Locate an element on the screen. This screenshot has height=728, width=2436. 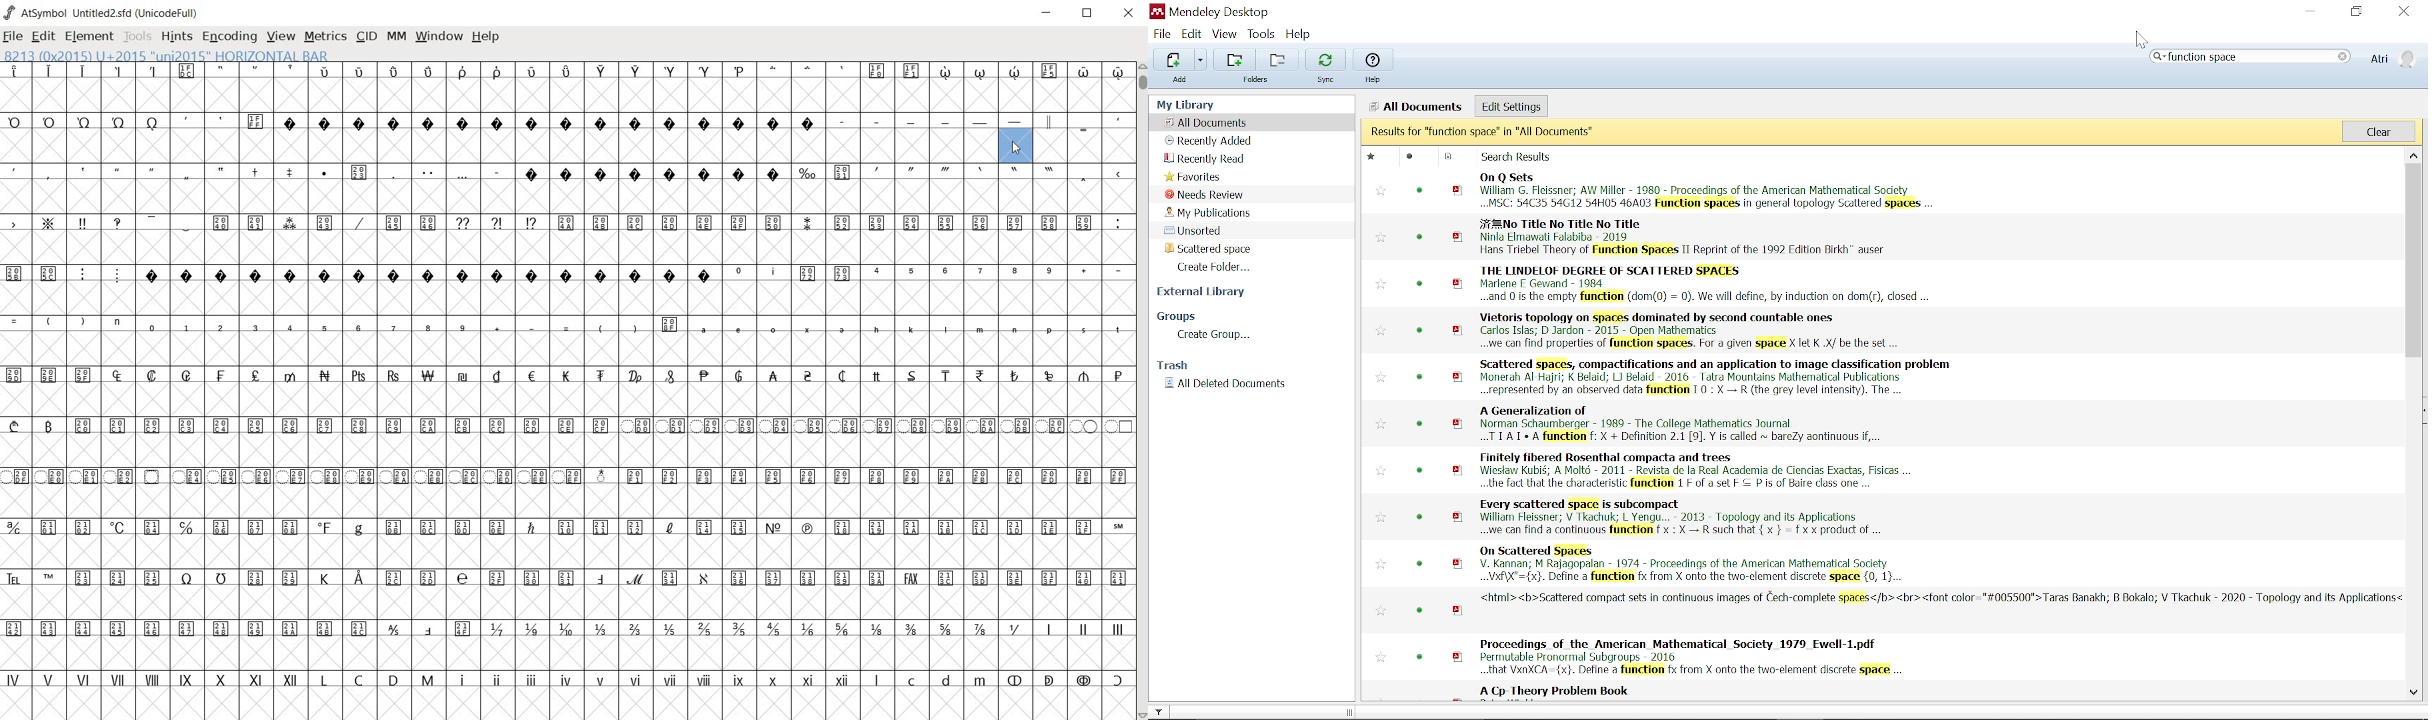
Marked as read/unread is located at coordinates (1416, 157).